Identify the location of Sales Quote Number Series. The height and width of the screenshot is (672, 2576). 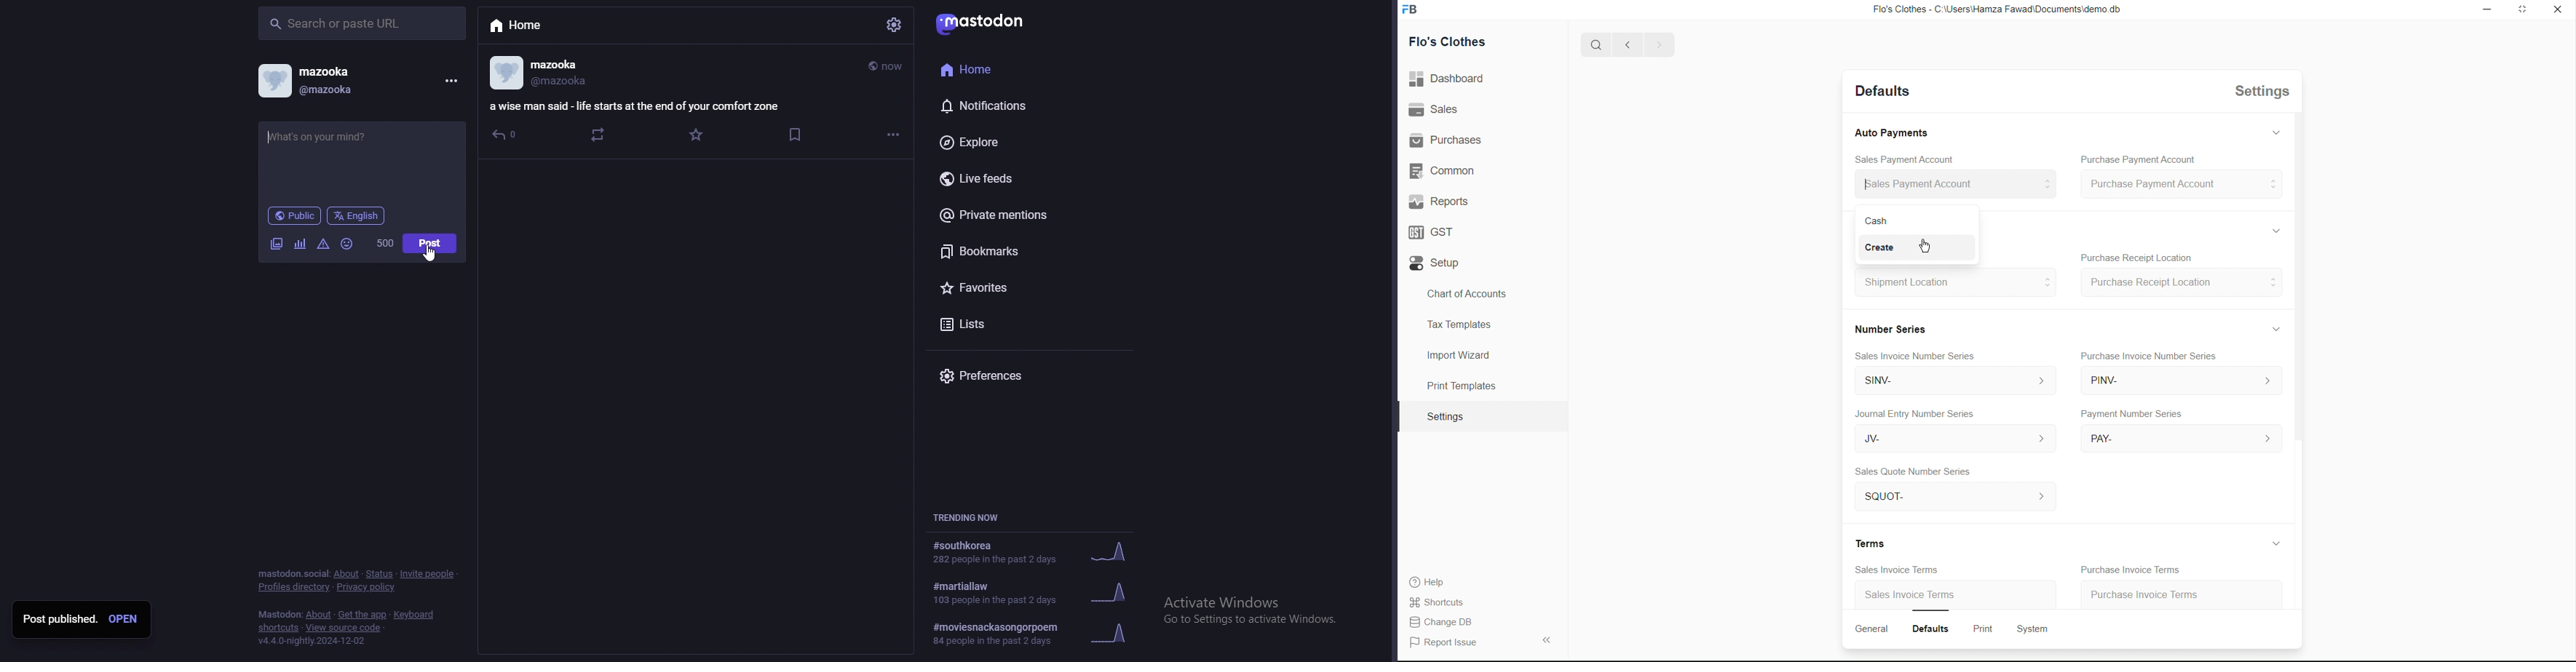
(1916, 473).